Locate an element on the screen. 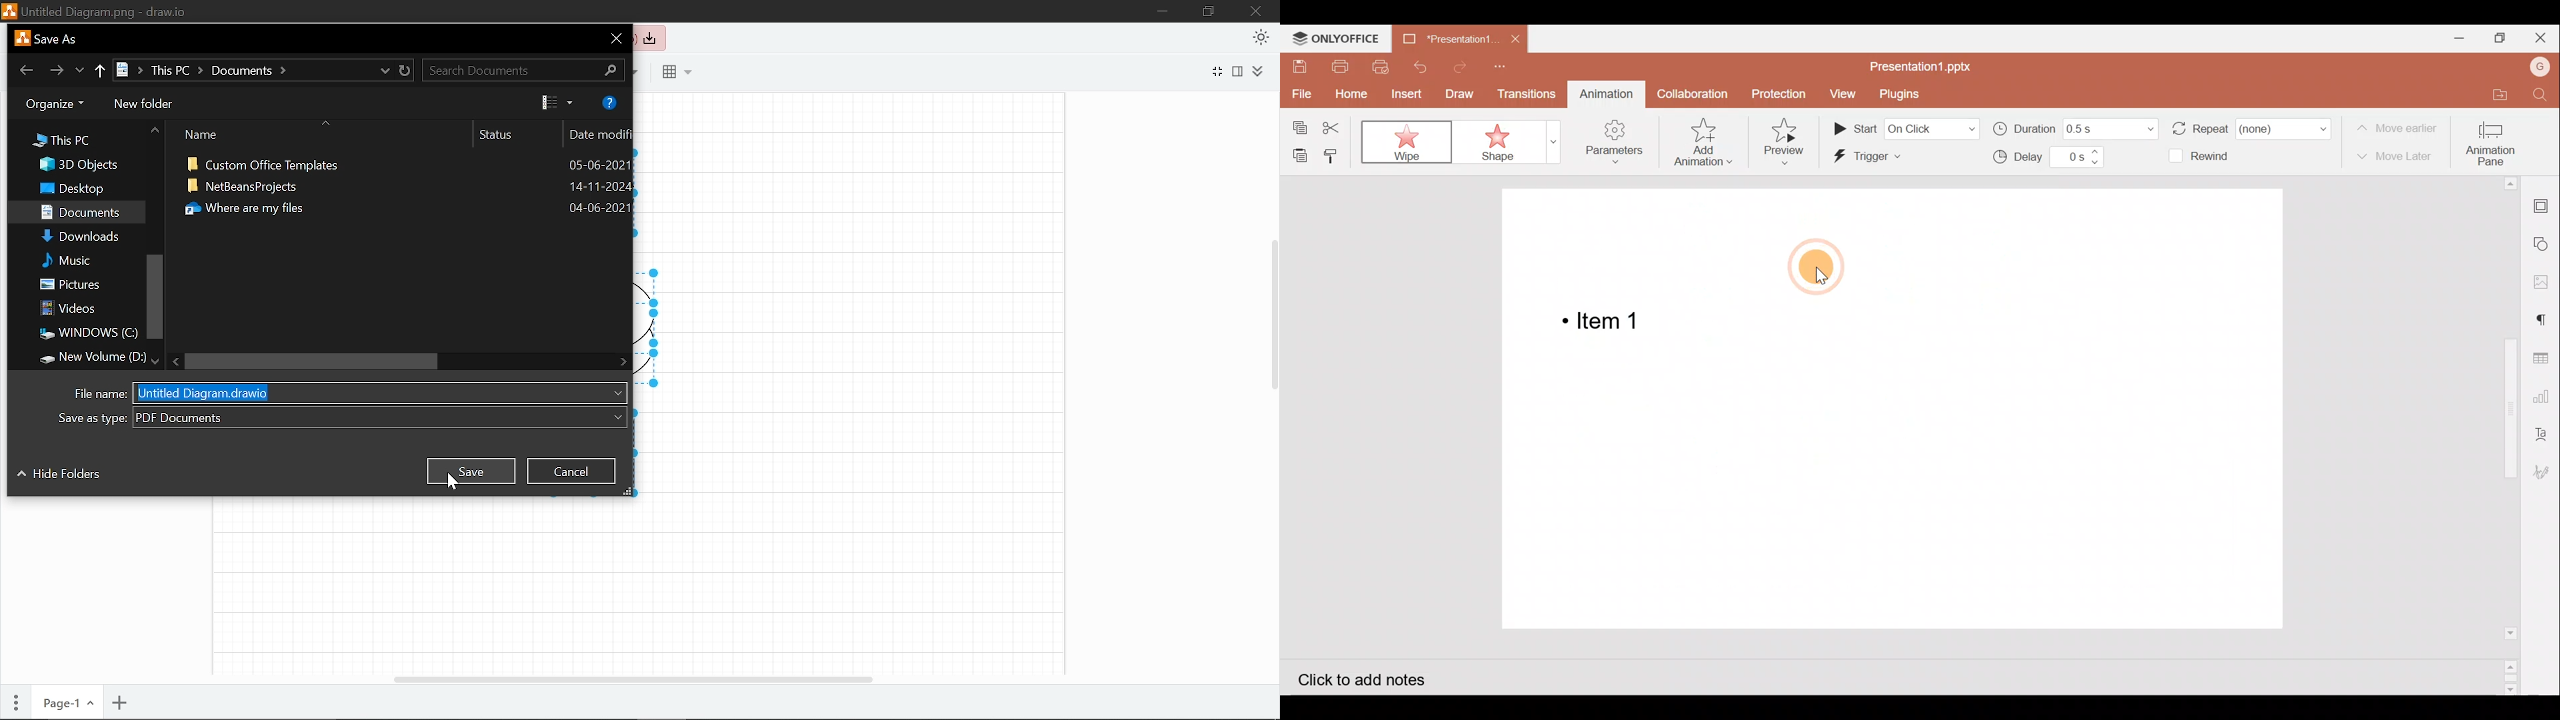 The height and width of the screenshot is (728, 2576). Signature settings is located at coordinates (2547, 476).